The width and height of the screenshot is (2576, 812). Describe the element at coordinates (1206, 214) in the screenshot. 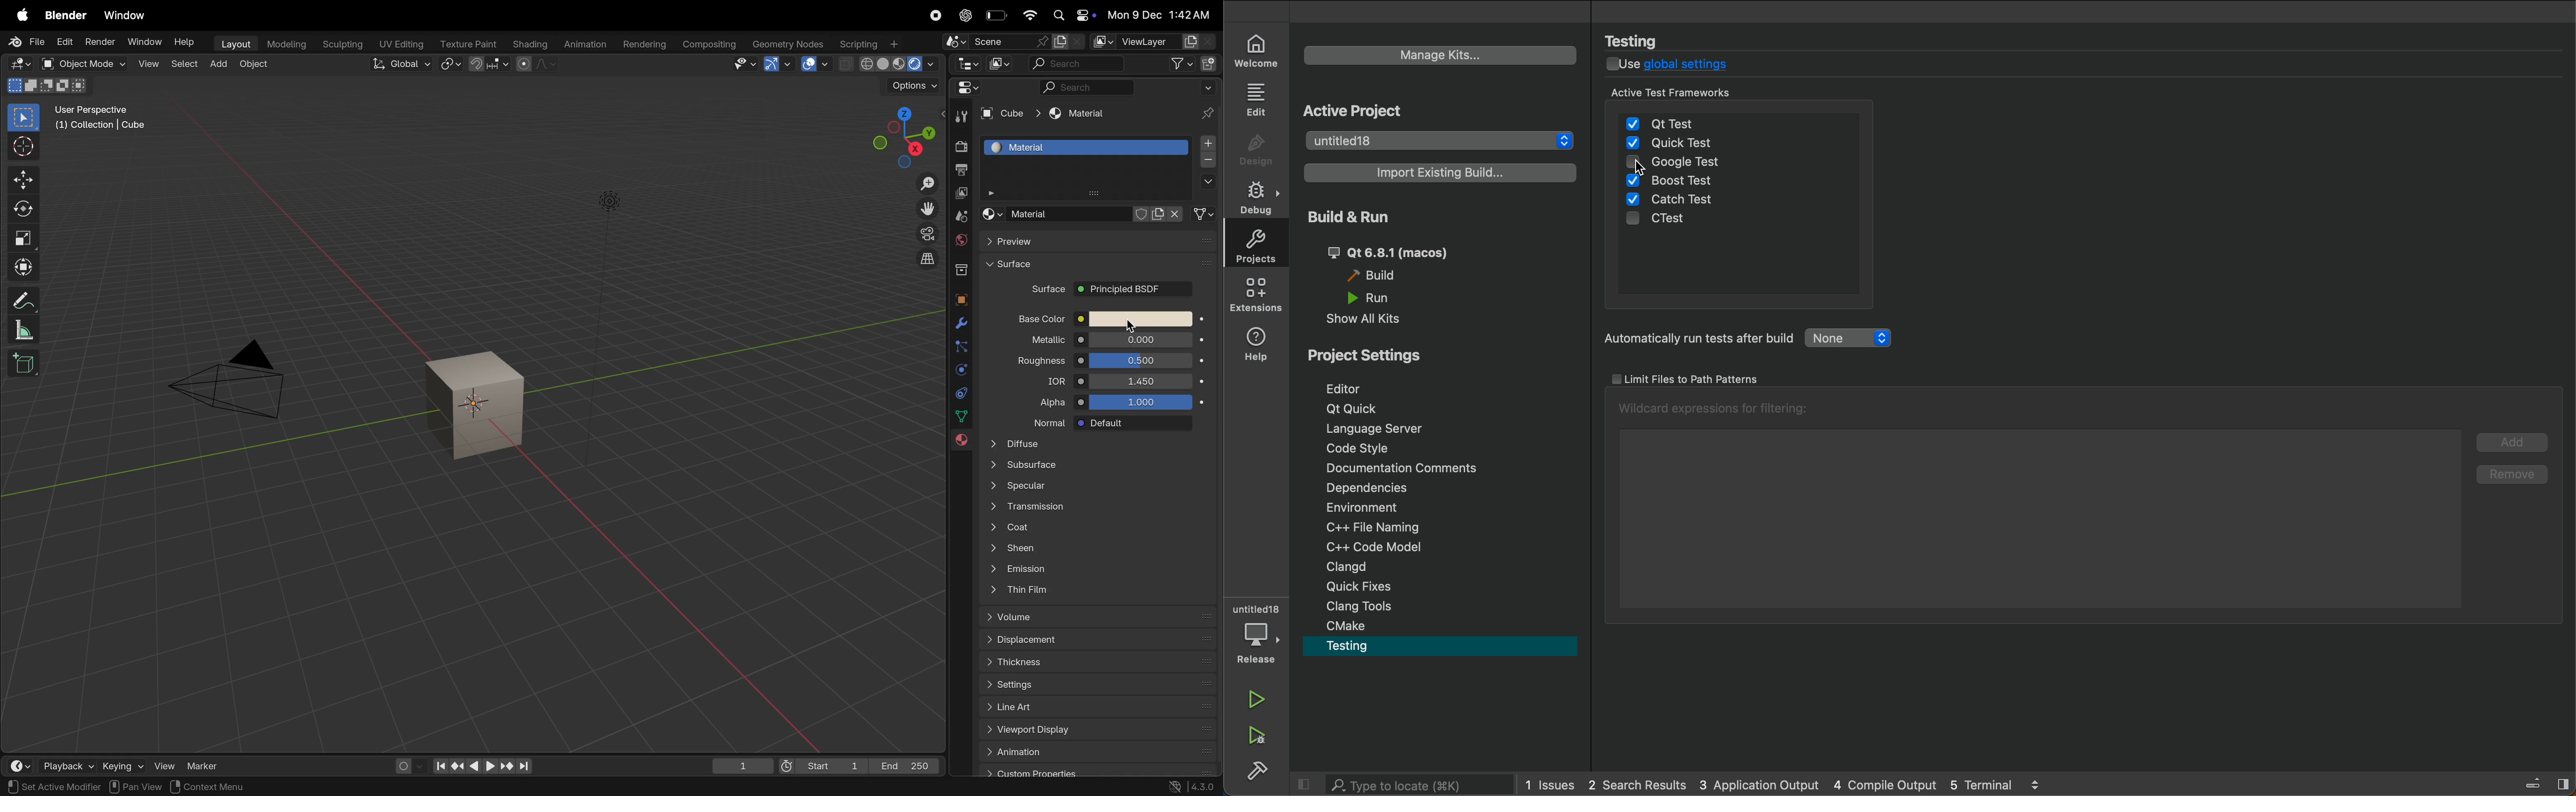

I see `link` at that location.